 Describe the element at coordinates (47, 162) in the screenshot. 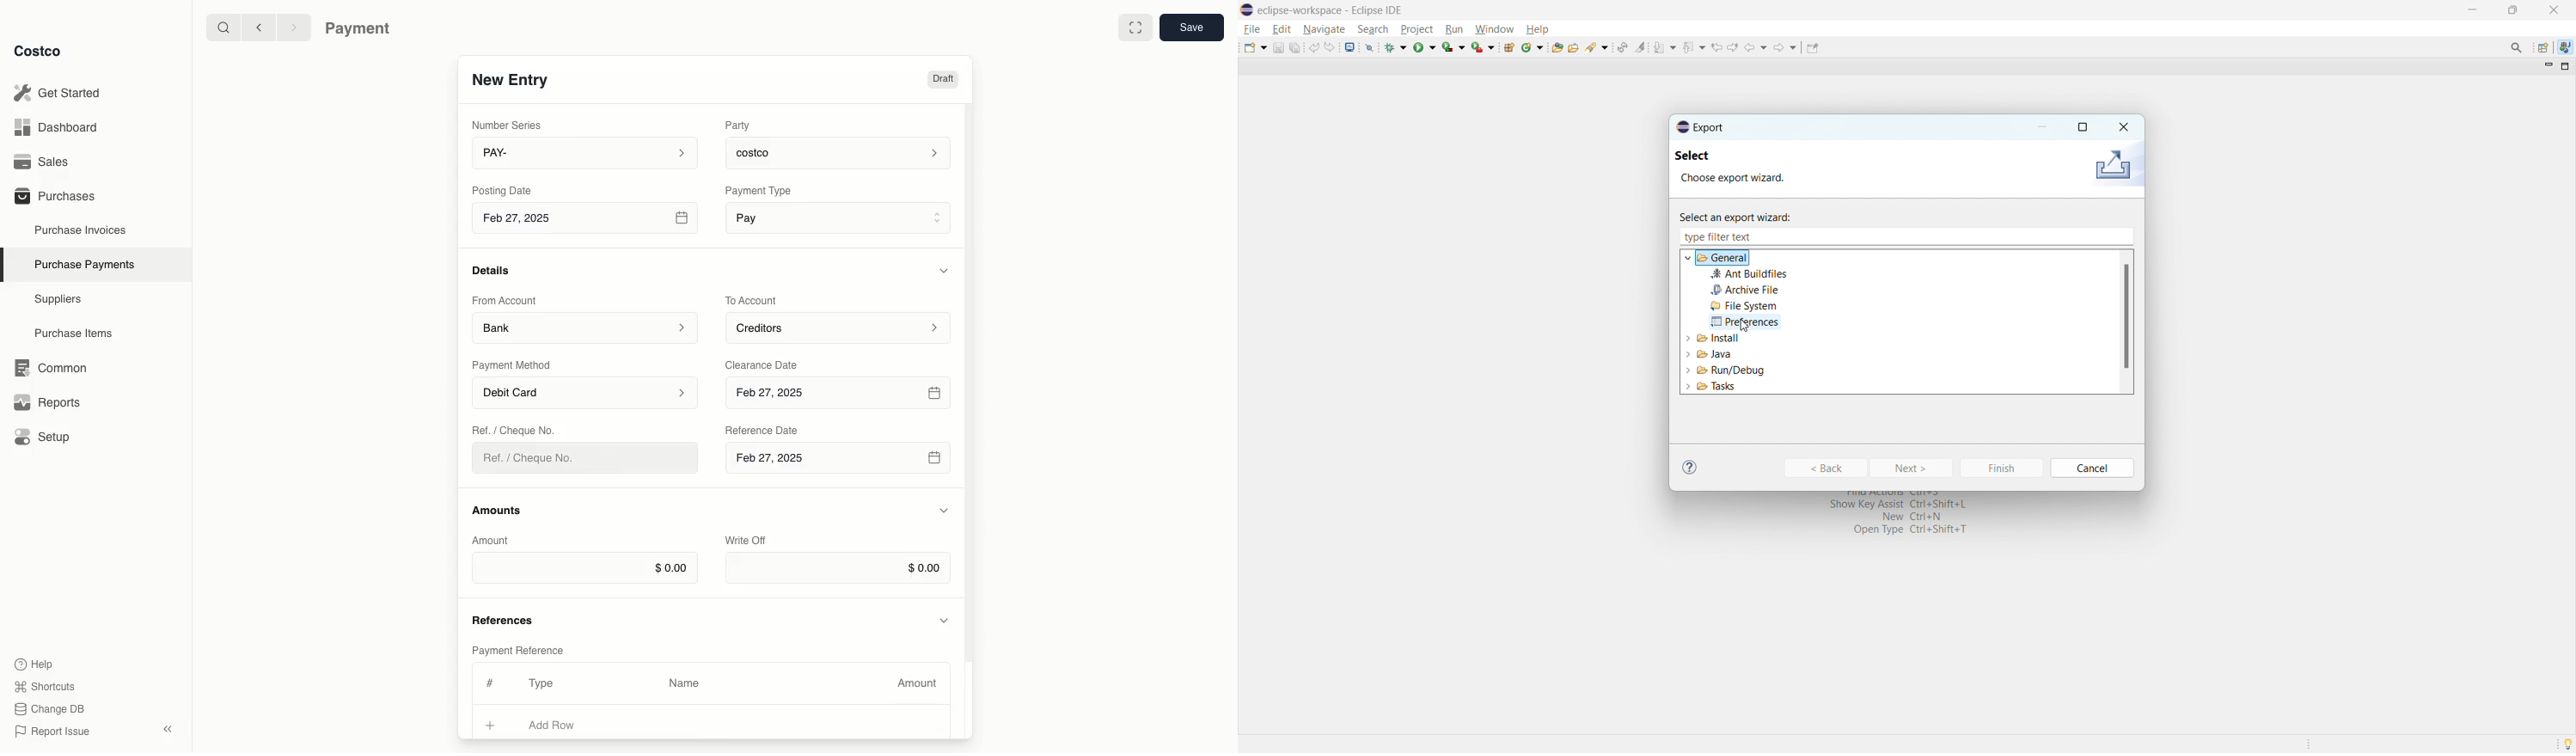

I see `Sales` at that location.